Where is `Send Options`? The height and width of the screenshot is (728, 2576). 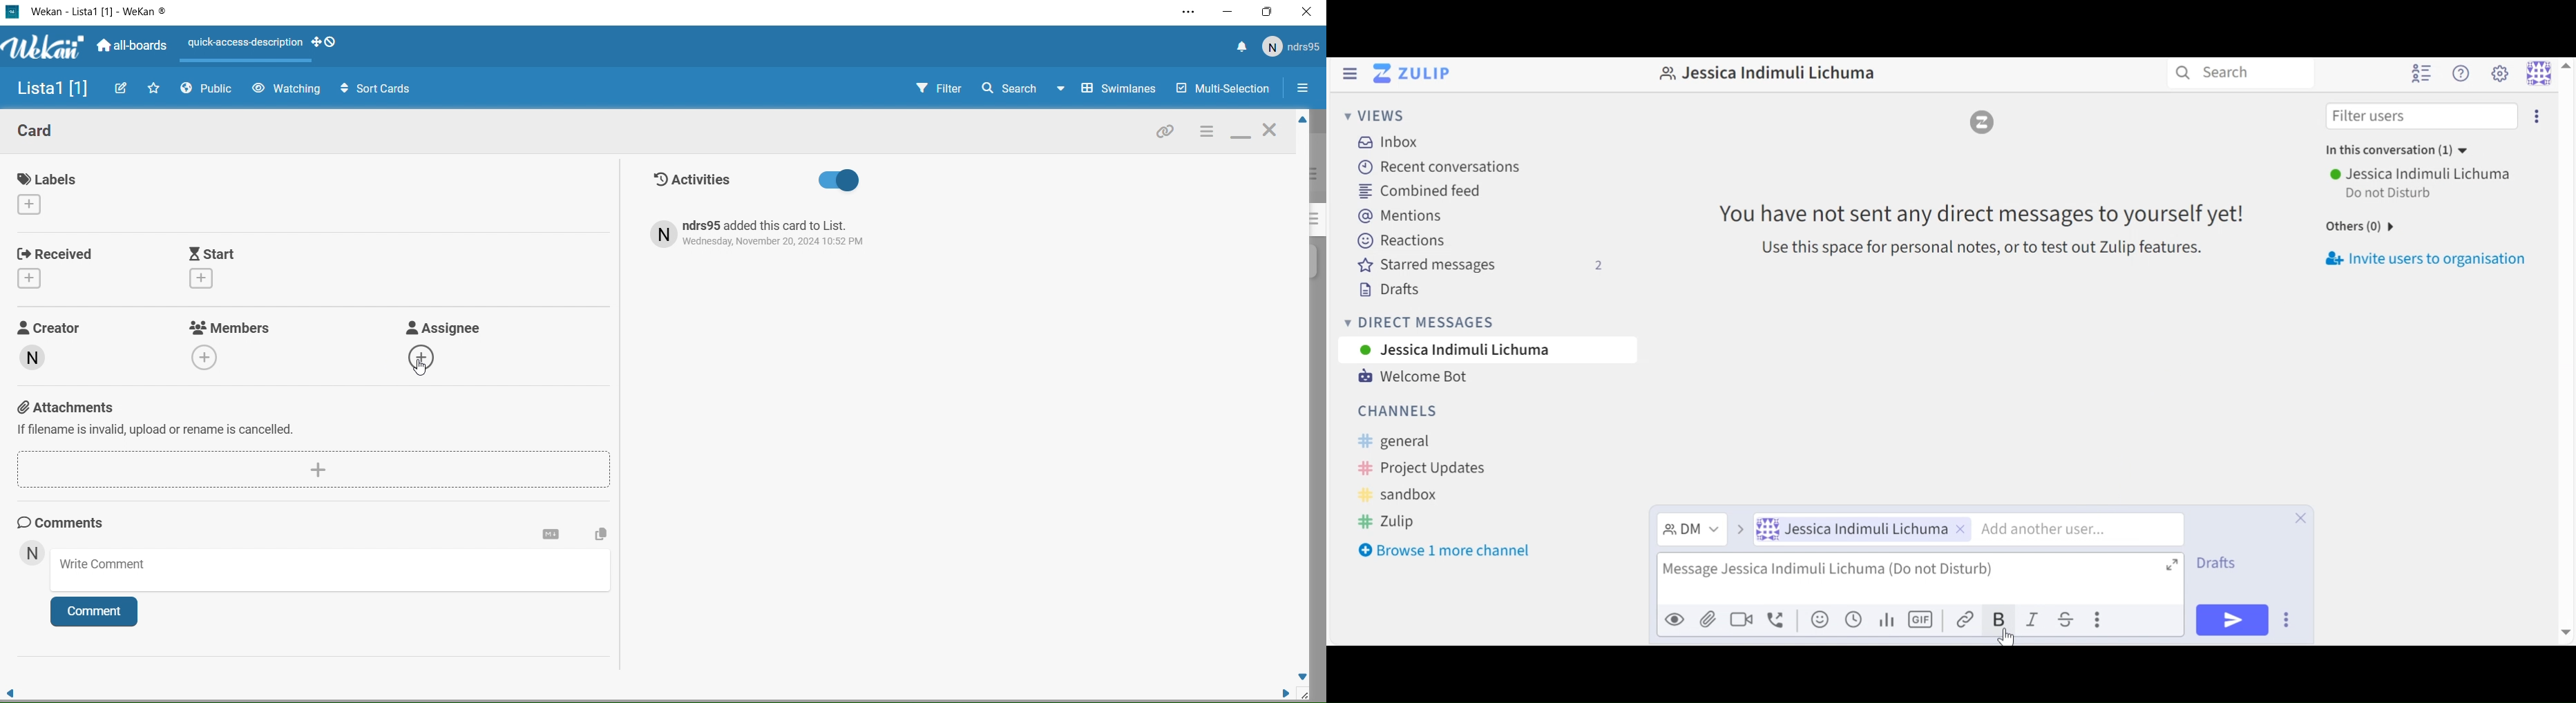 Send Options is located at coordinates (2289, 619).